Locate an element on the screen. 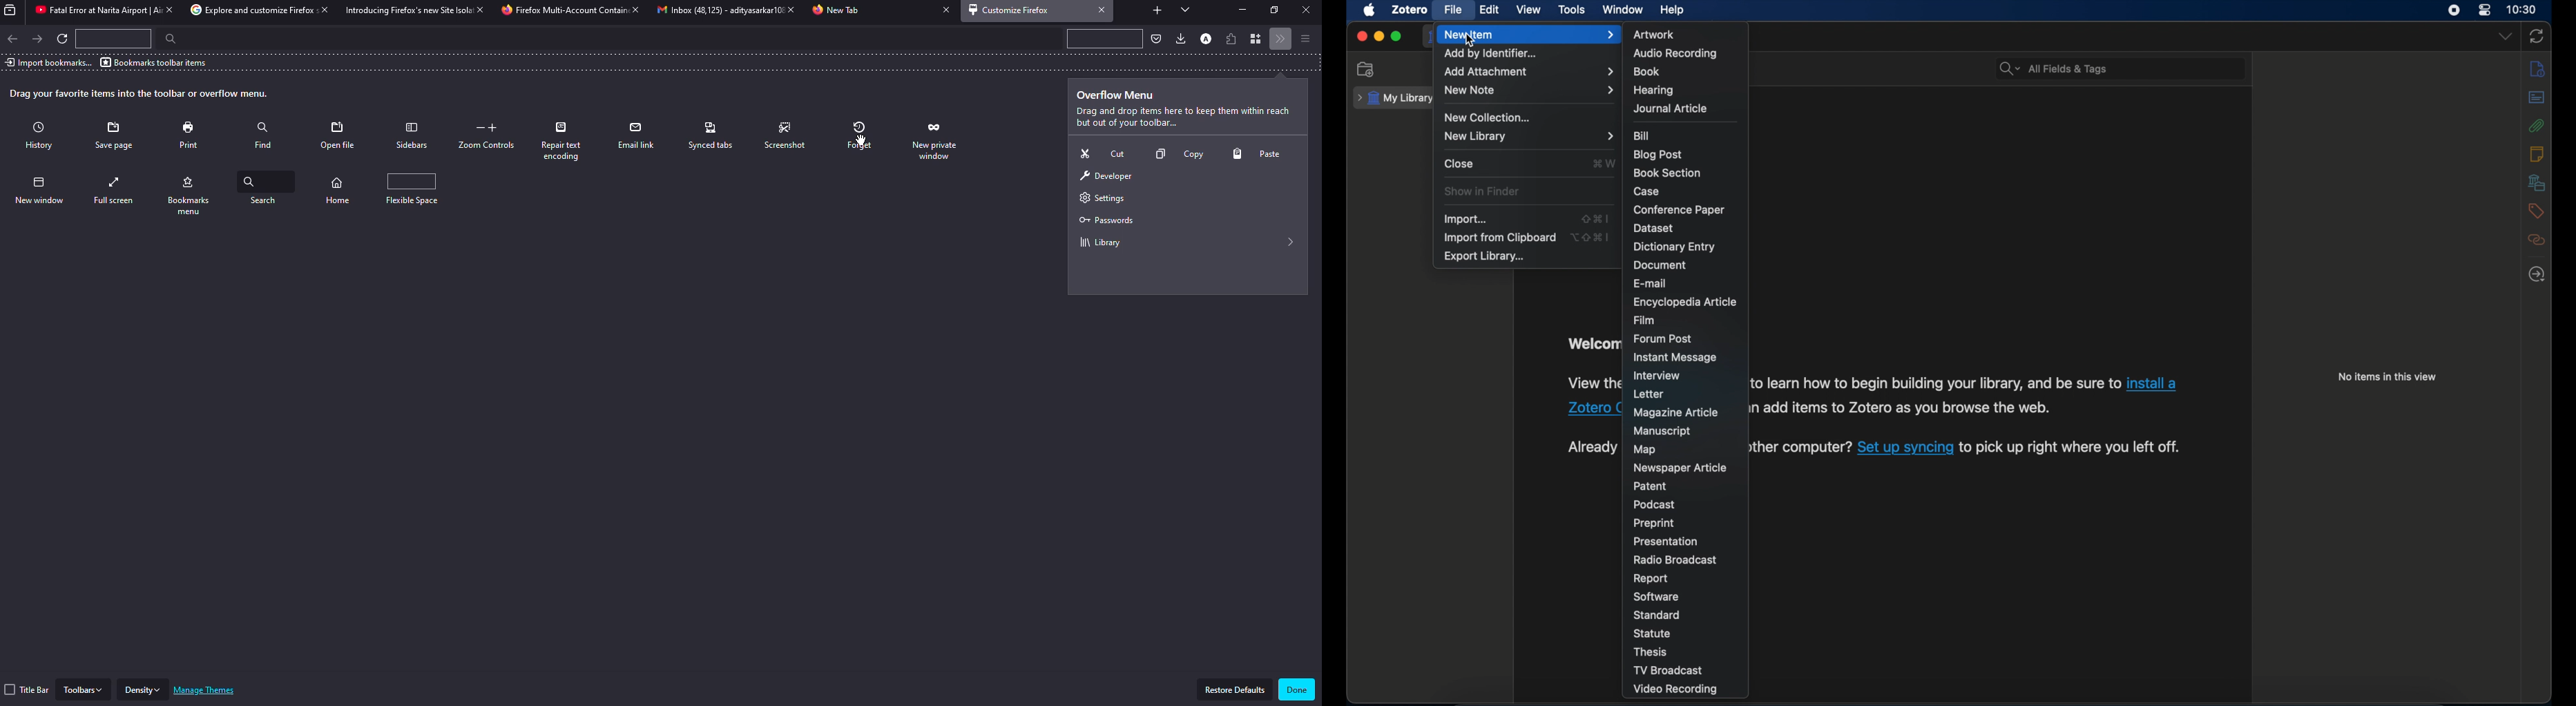 The height and width of the screenshot is (728, 2576). dataset is located at coordinates (1652, 229).